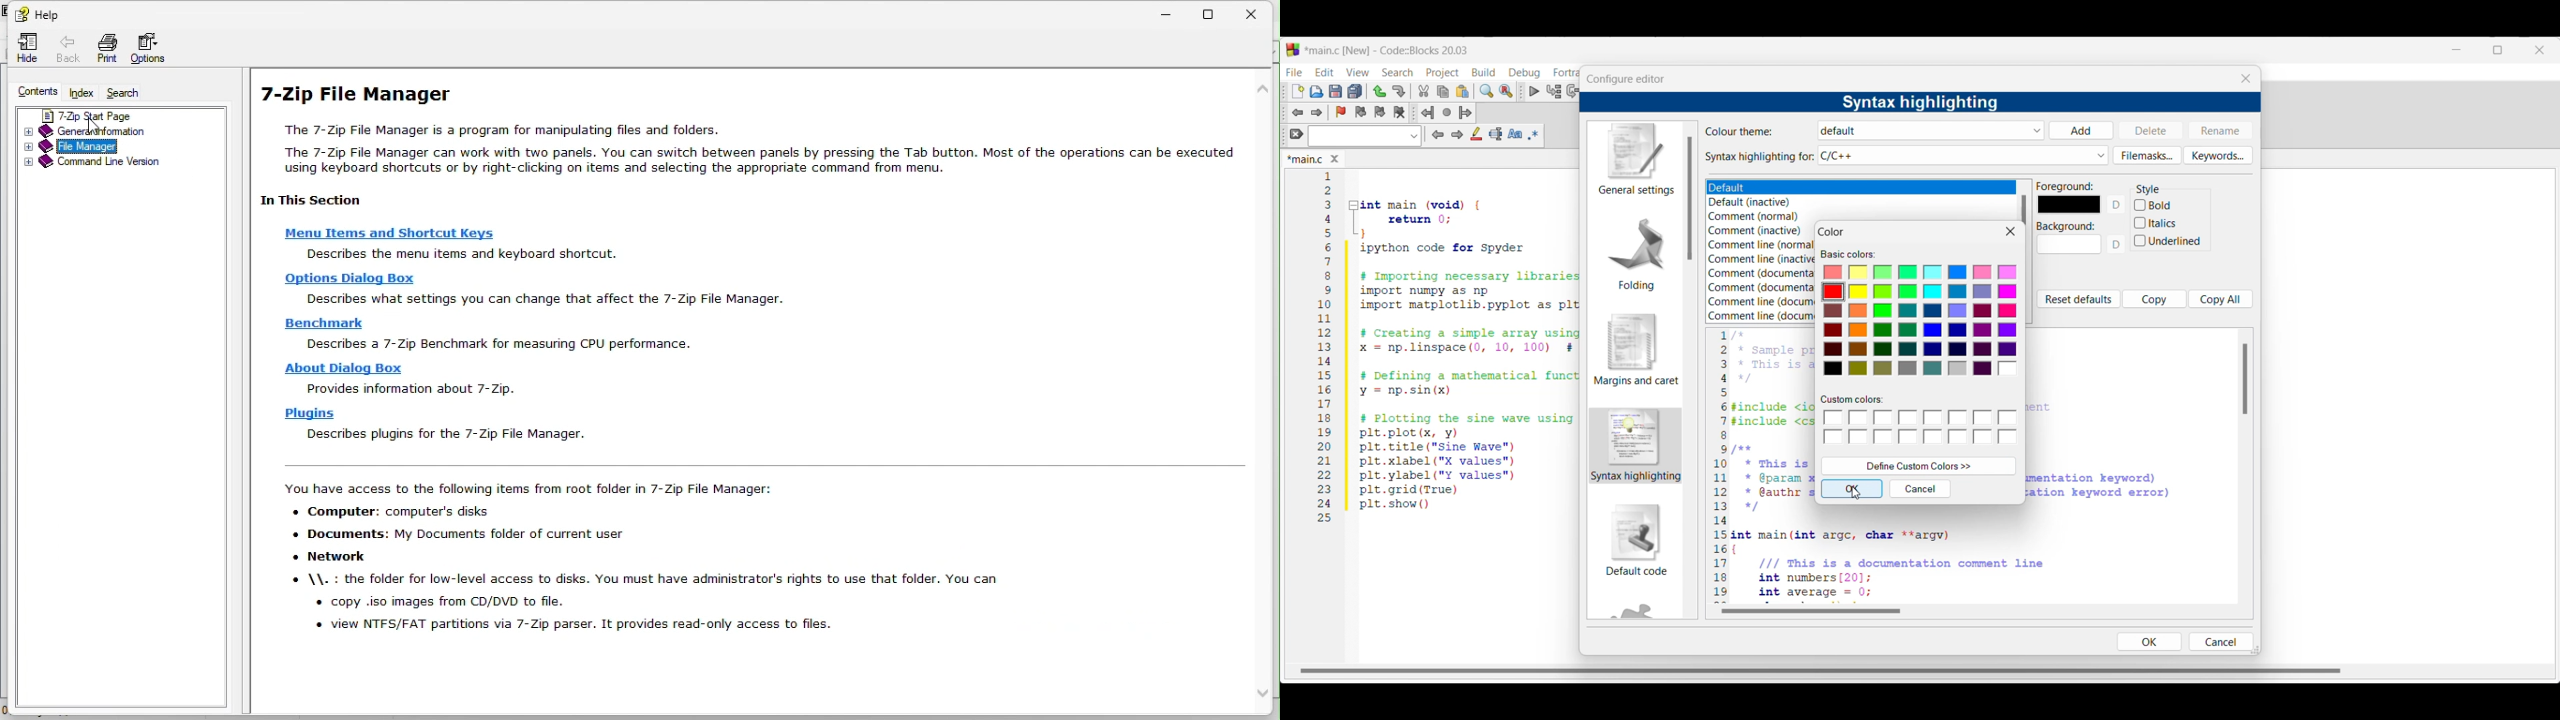  What do you see at coordinates (1761, 316) in the screenshot?
I see `Comment line (documentation, inactive` at bounding box center [1761, 316].